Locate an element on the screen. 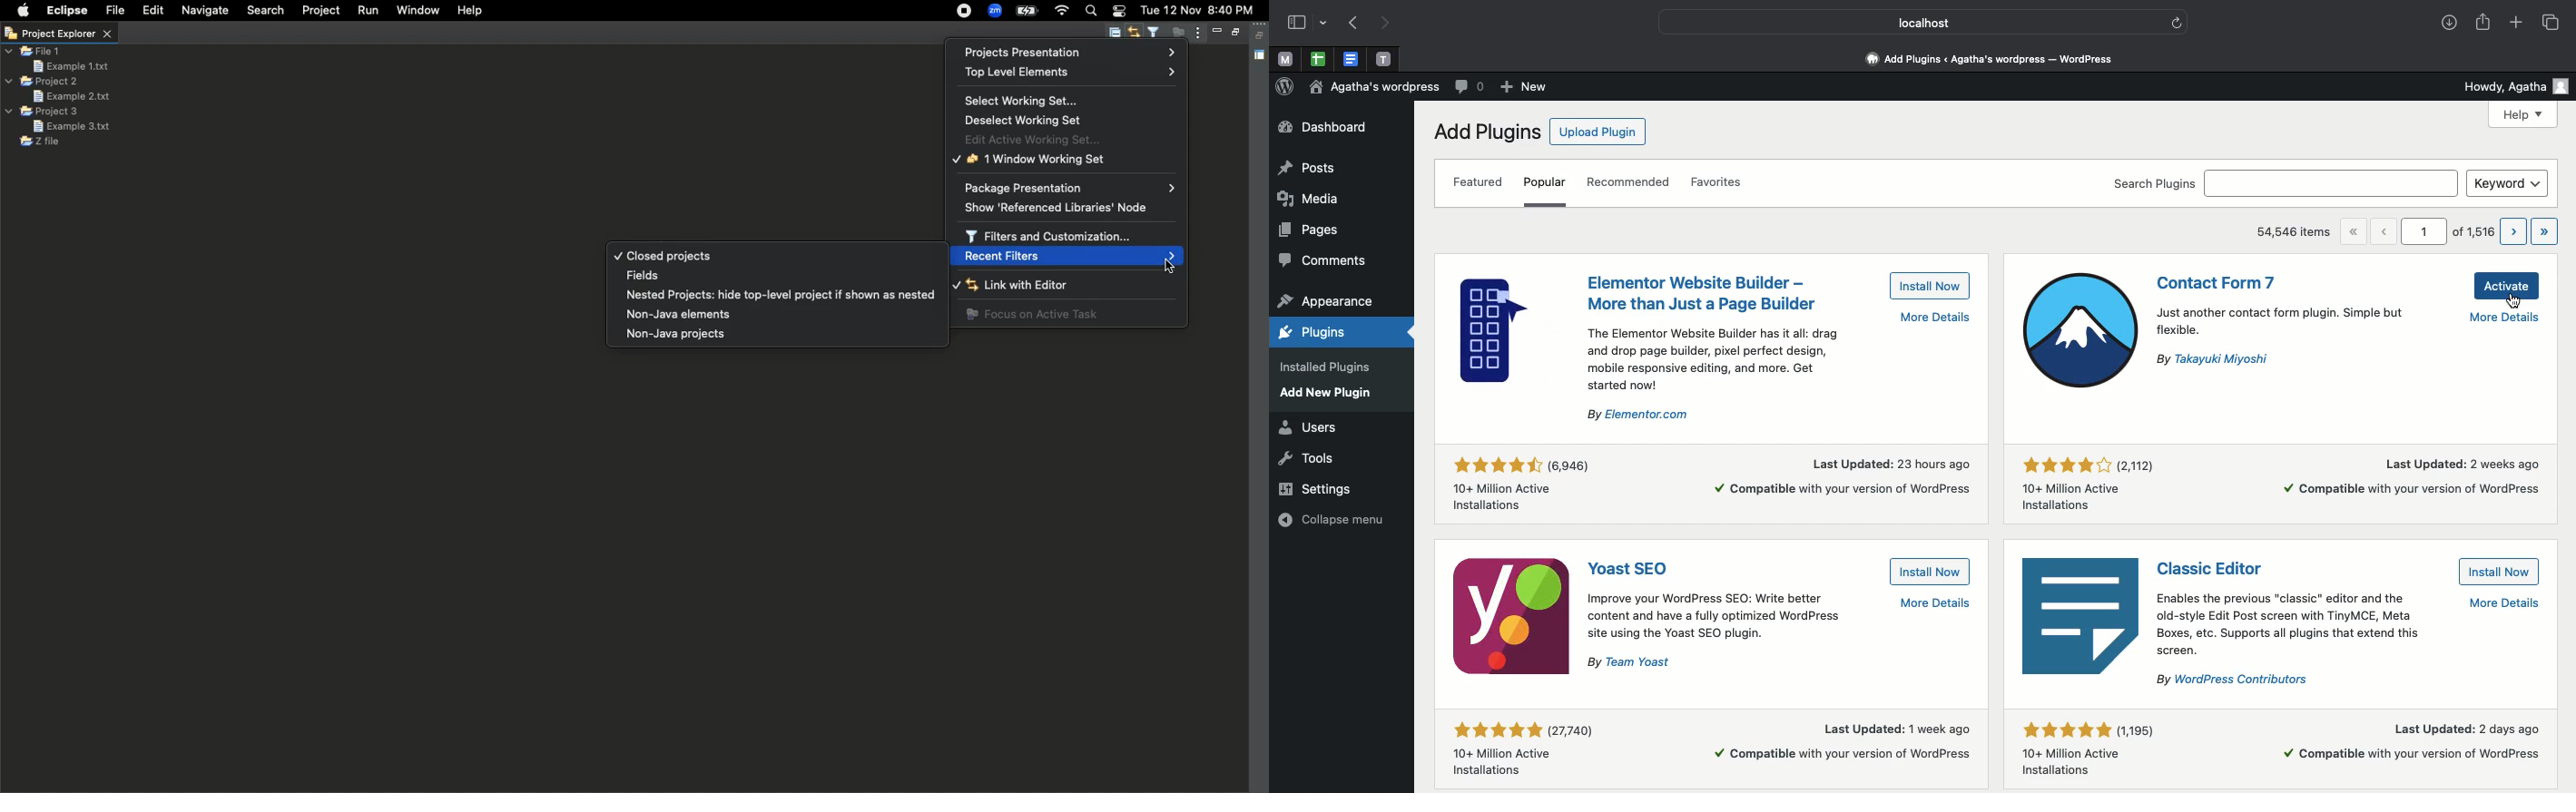 The height and width of the screenshot is (812, 2576). Icon is located at coordinates (2080, 619).